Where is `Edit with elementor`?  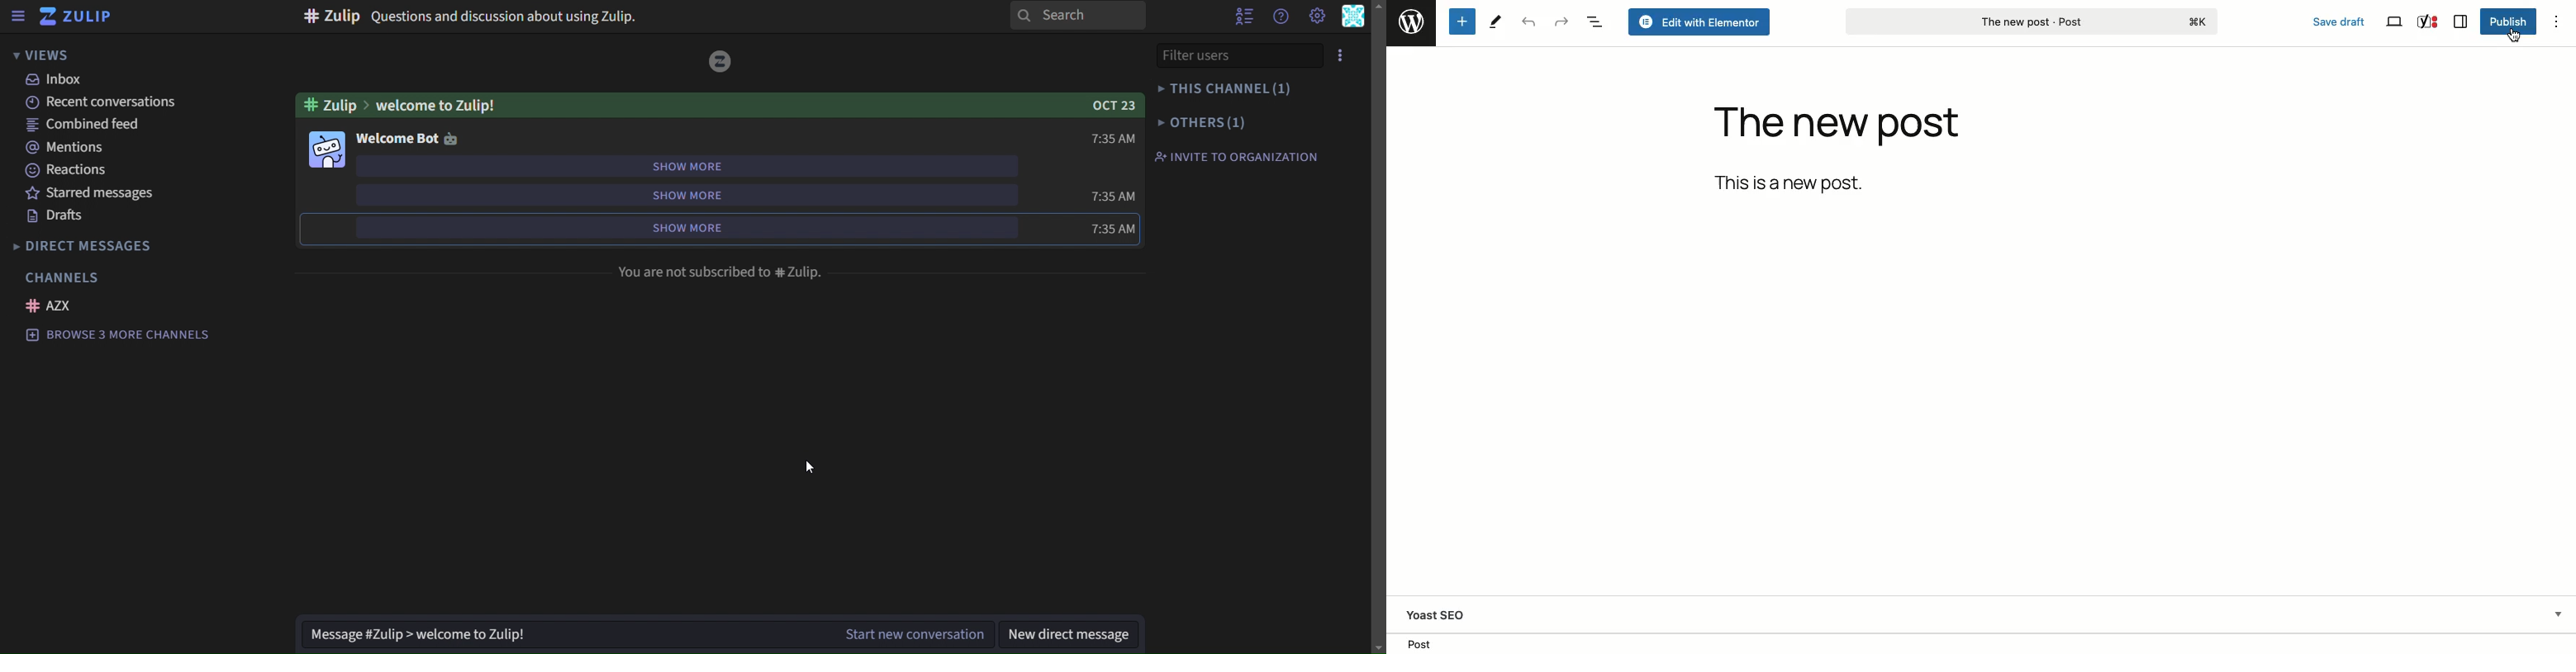
Edit with elementor is located at coordinates (1699, 22).